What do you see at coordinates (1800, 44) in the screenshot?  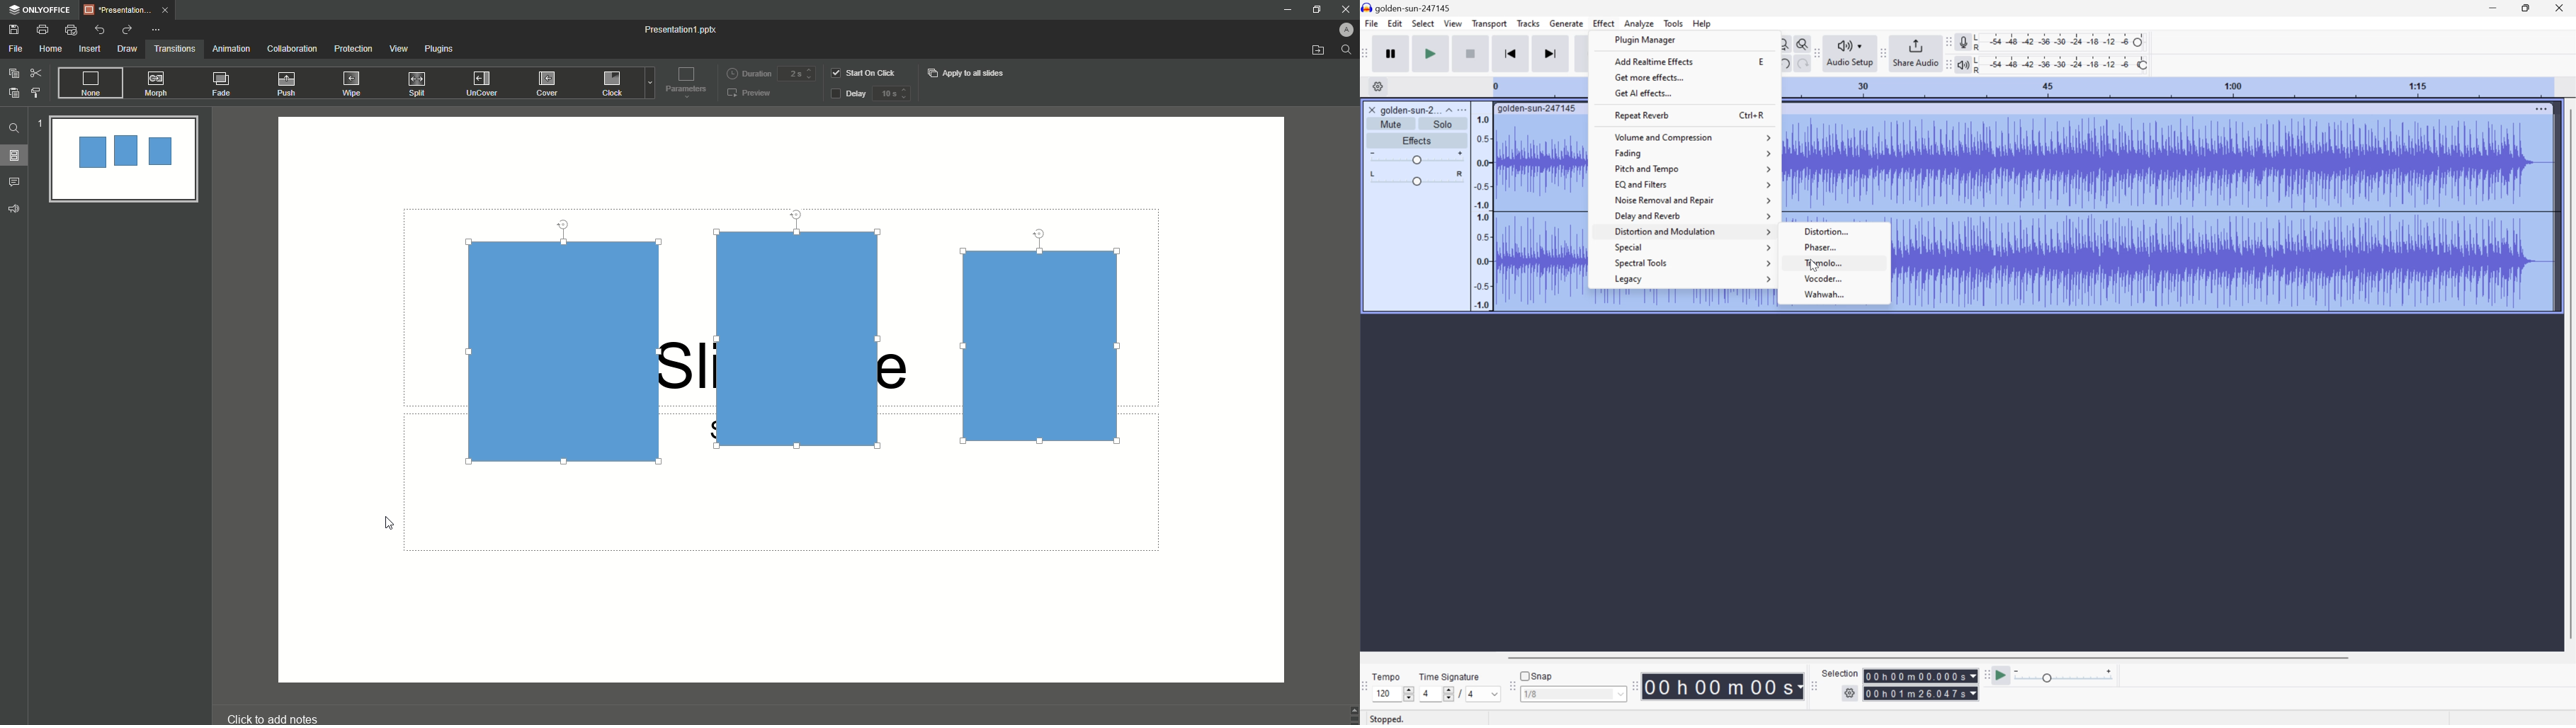 I see `Zoom toggle` at bounding box center [1800, 44].